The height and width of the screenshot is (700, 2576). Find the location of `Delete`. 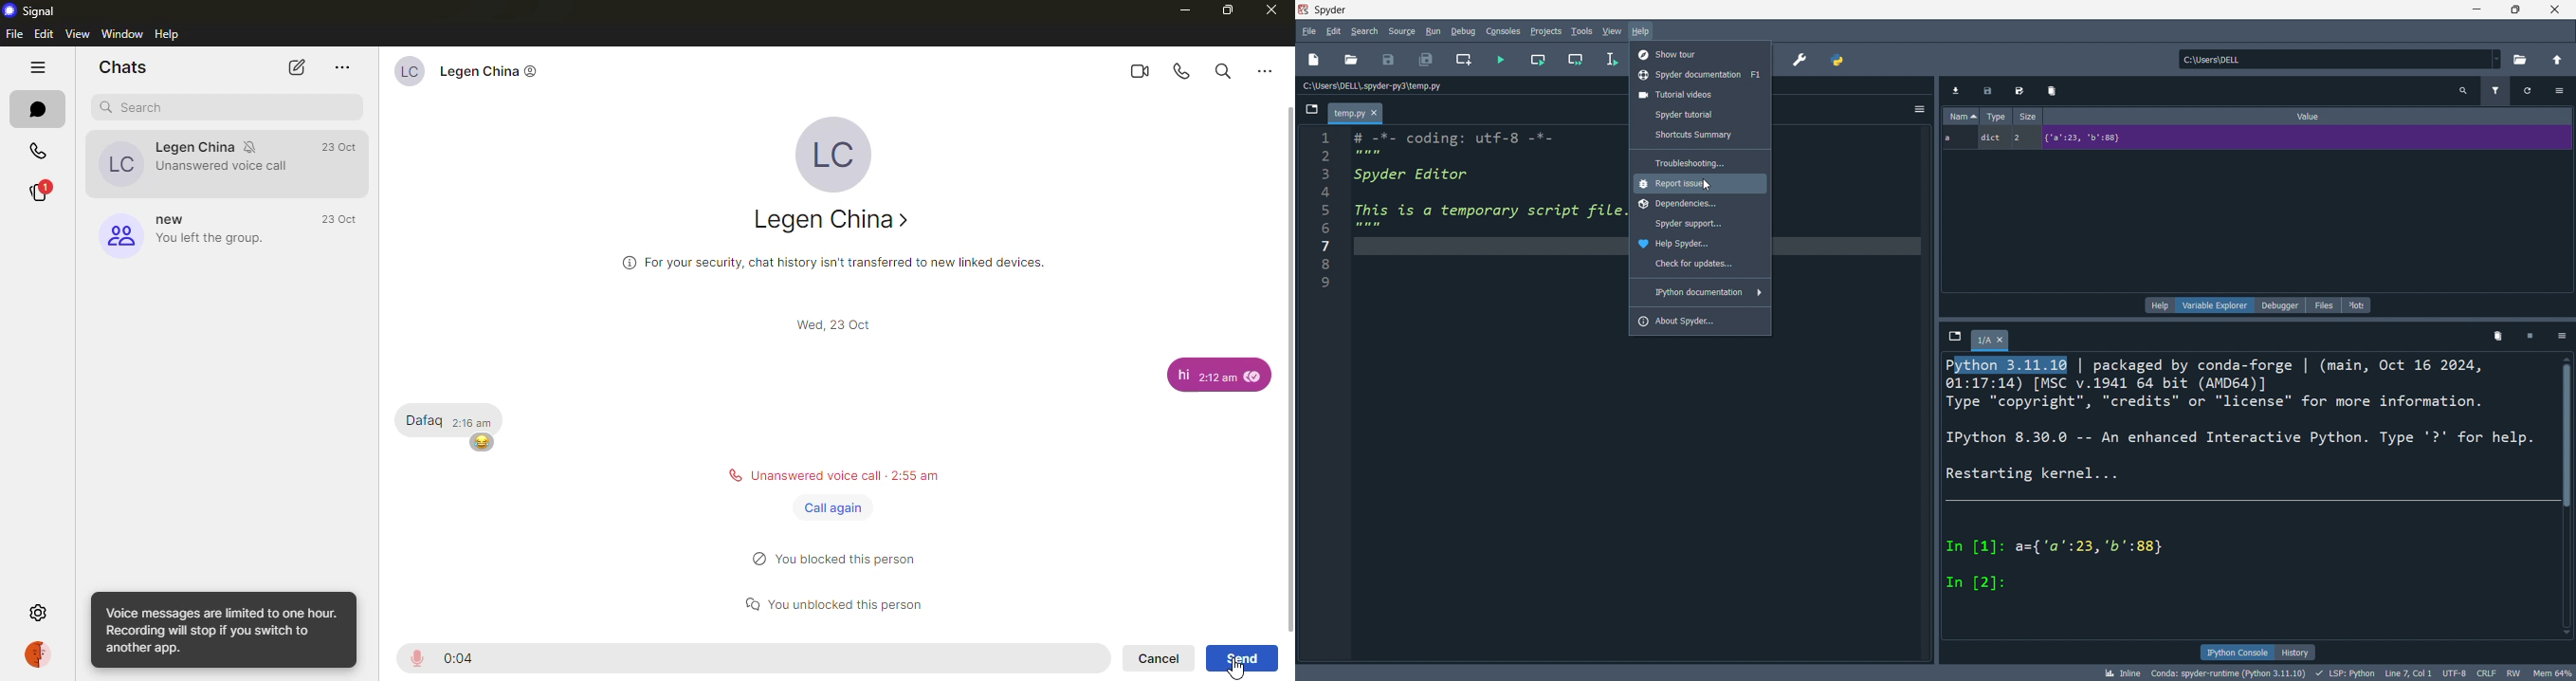

Delete is located at coordinates (2499, 335).